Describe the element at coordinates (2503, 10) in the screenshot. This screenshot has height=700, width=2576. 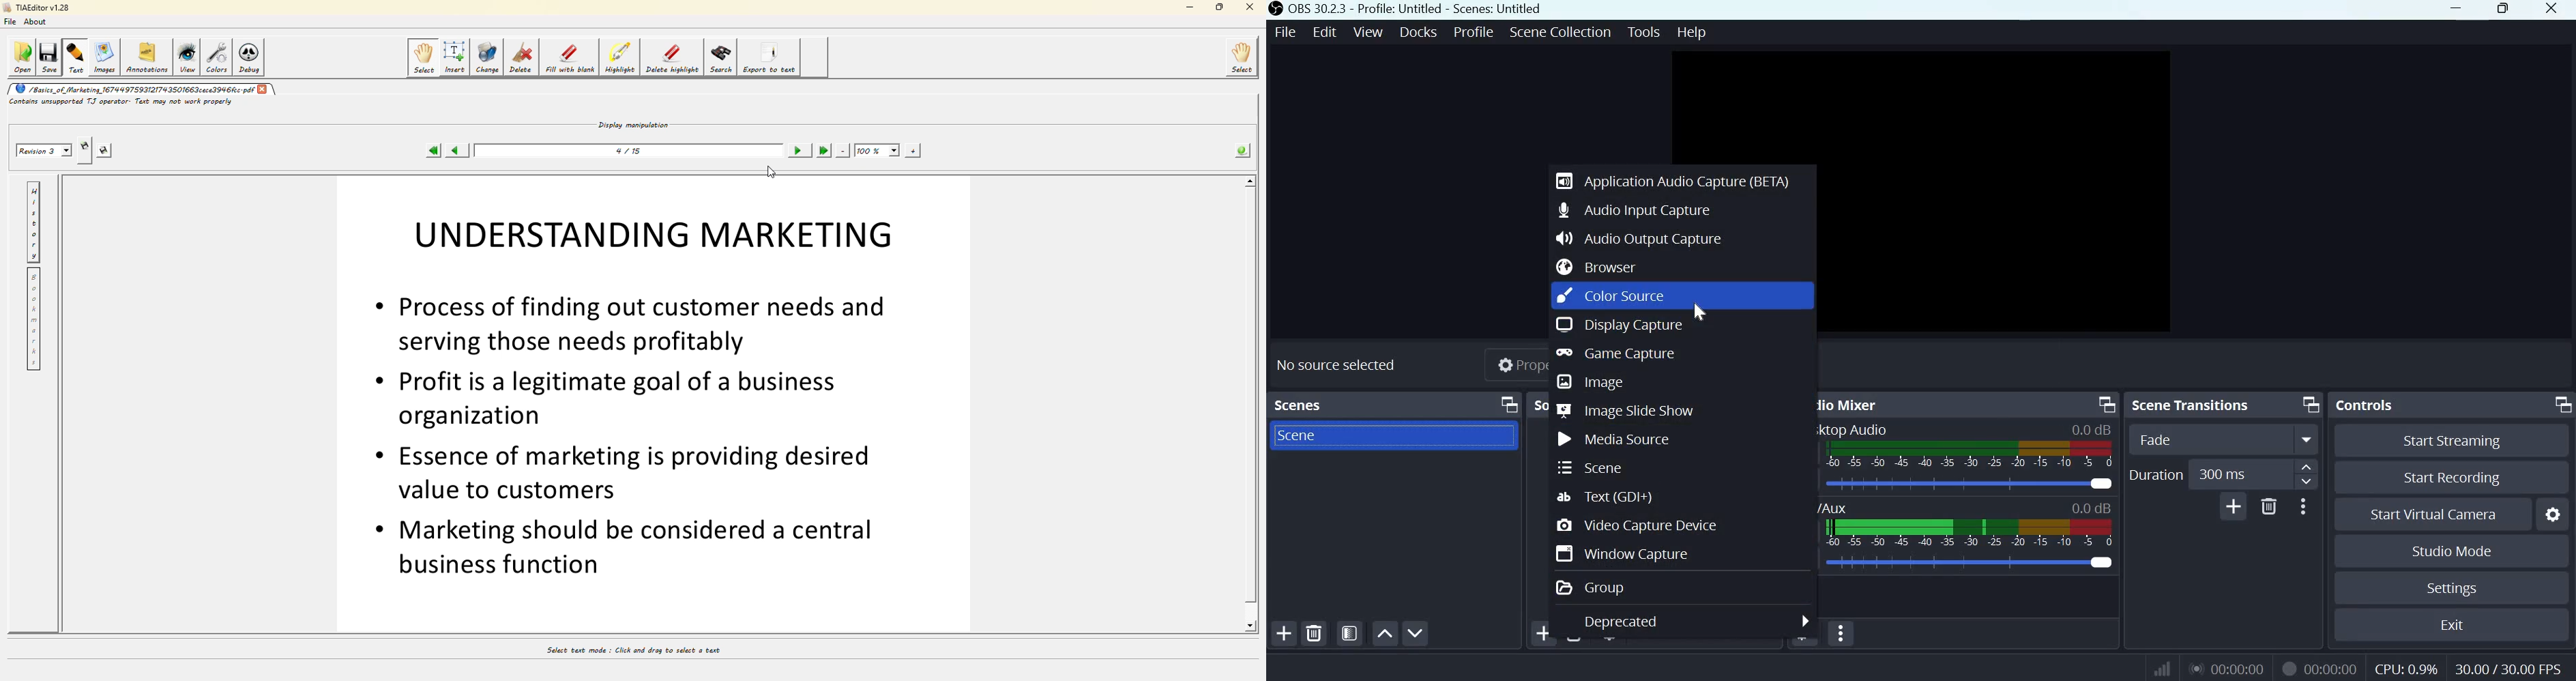
I see `Maximize` at that location.